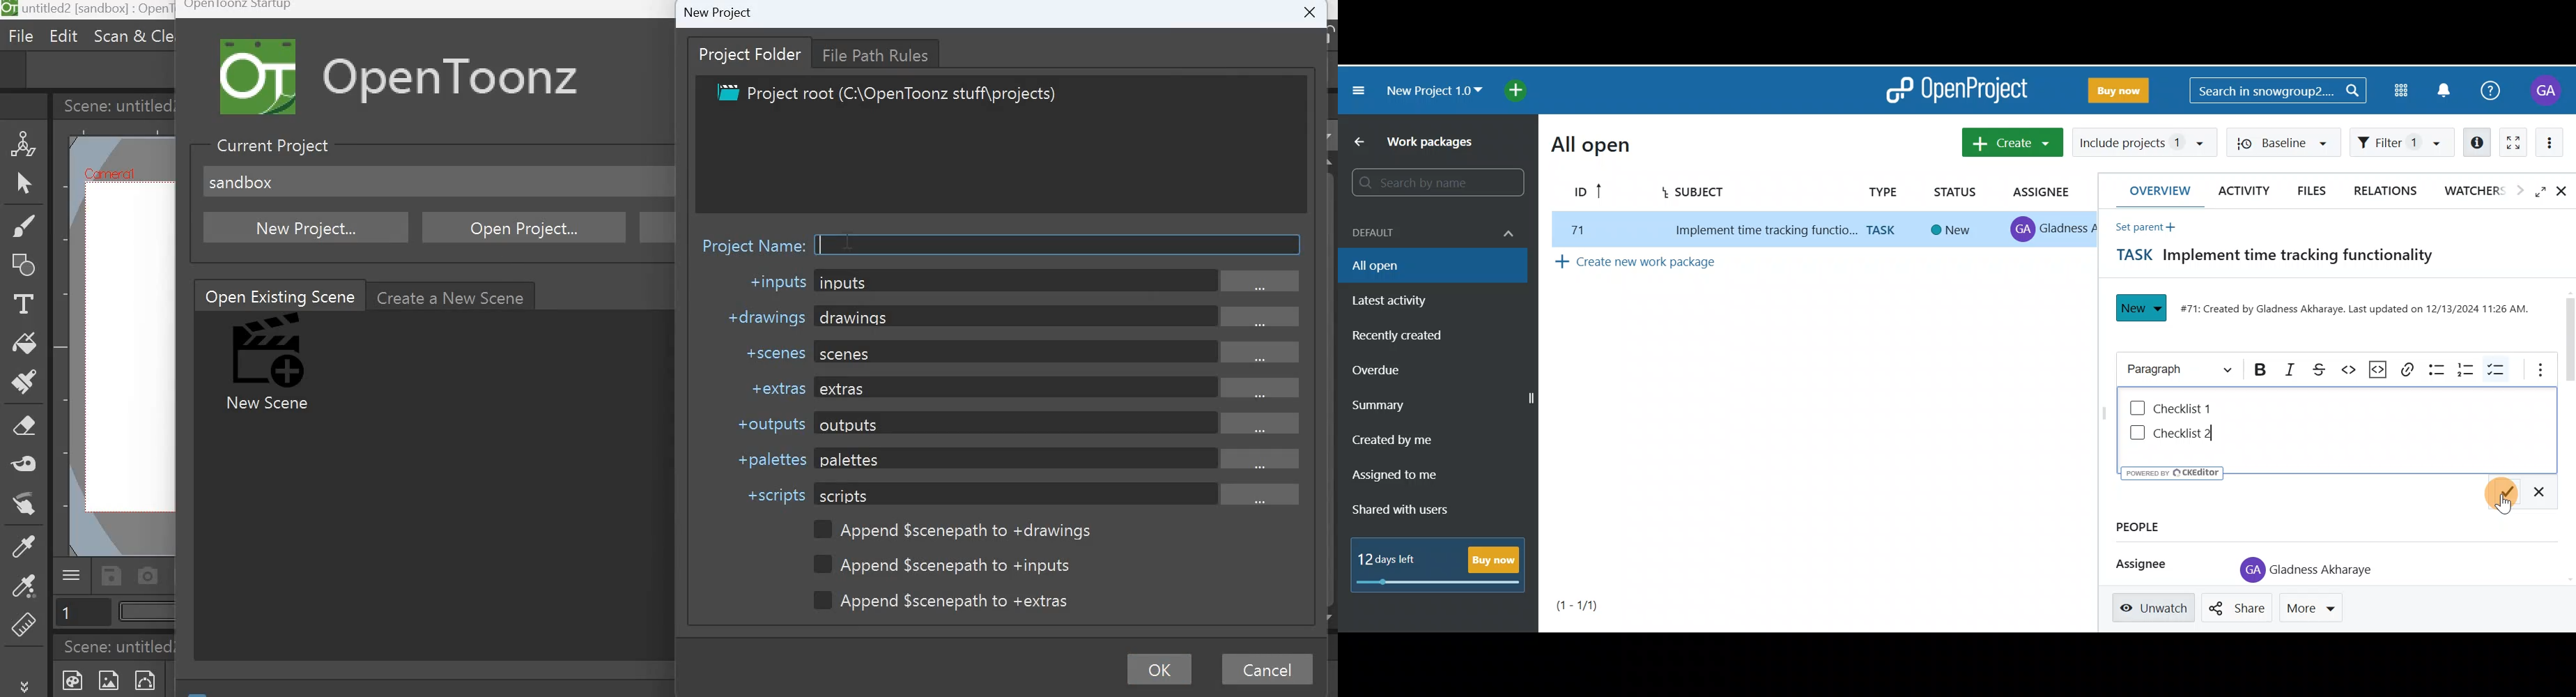 The image size is (2576, 700). I want to click on task, so click(1885, 230).